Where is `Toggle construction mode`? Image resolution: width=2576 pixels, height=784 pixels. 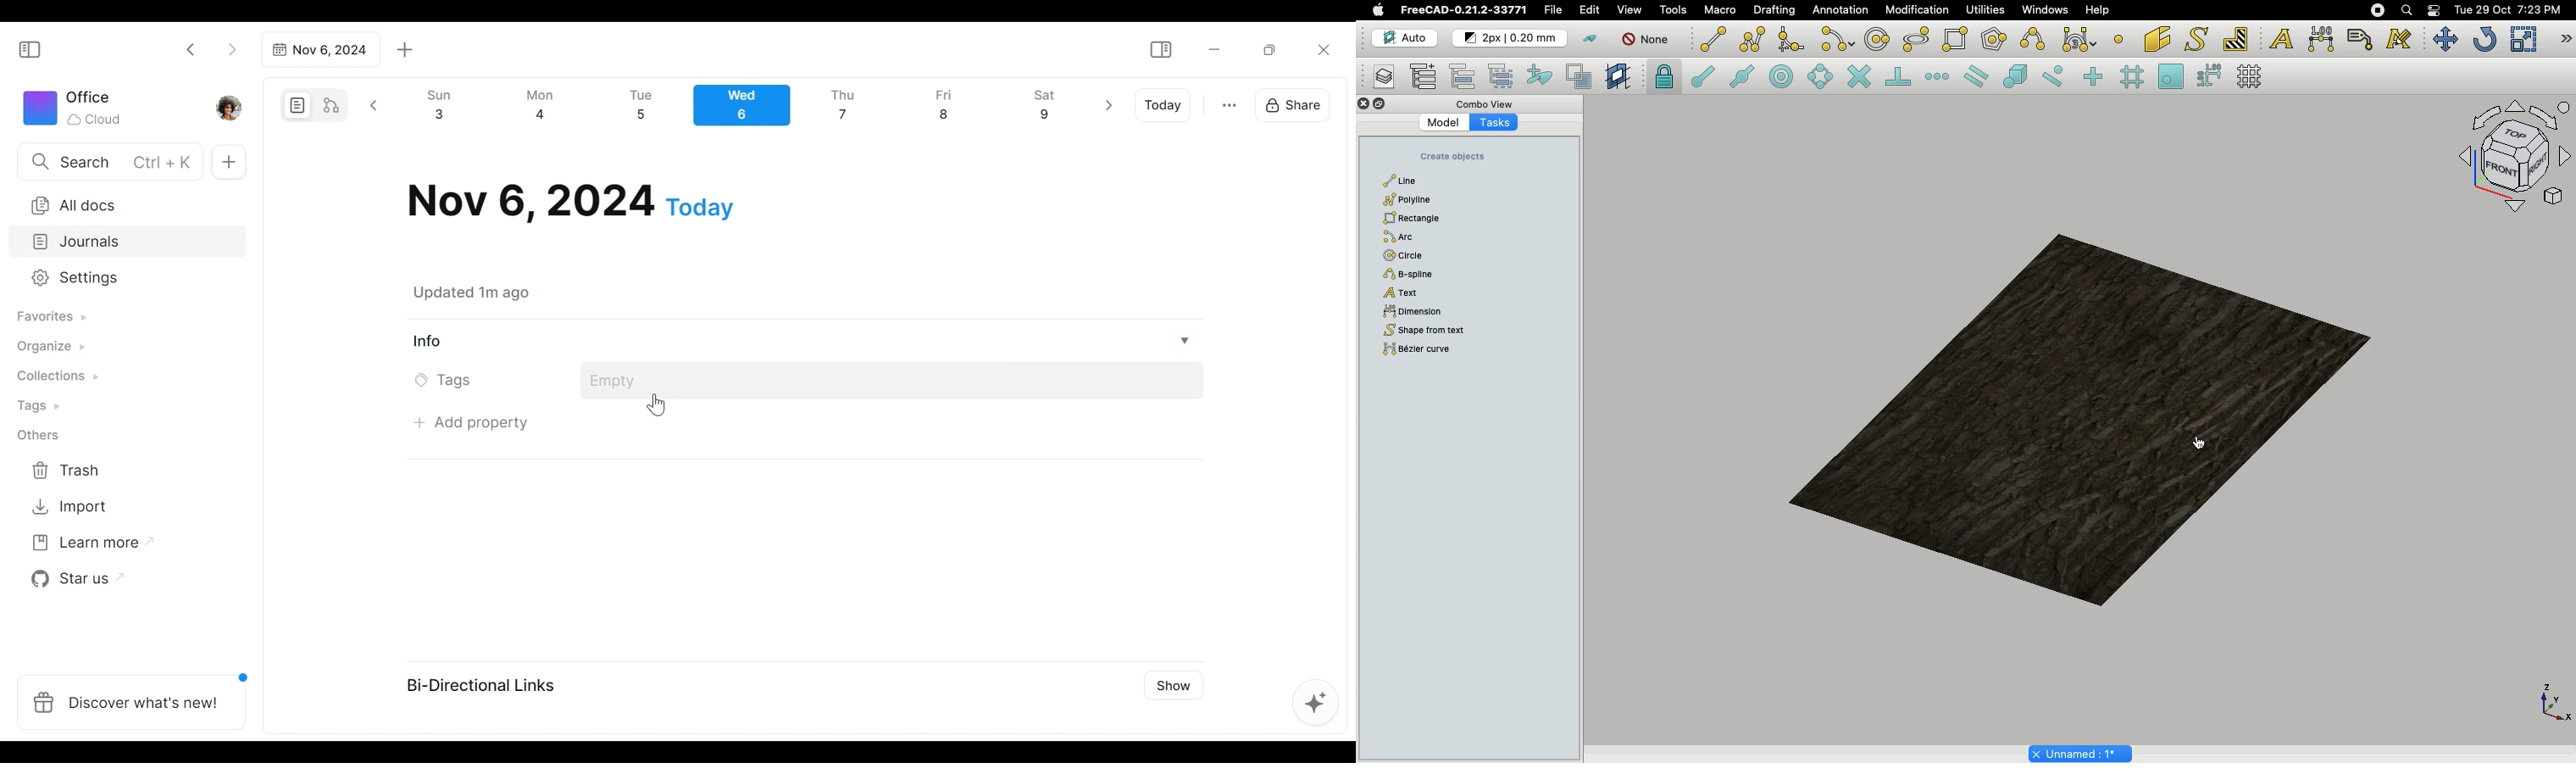
Toggle construction mode is located at coordinates (1589, 38).